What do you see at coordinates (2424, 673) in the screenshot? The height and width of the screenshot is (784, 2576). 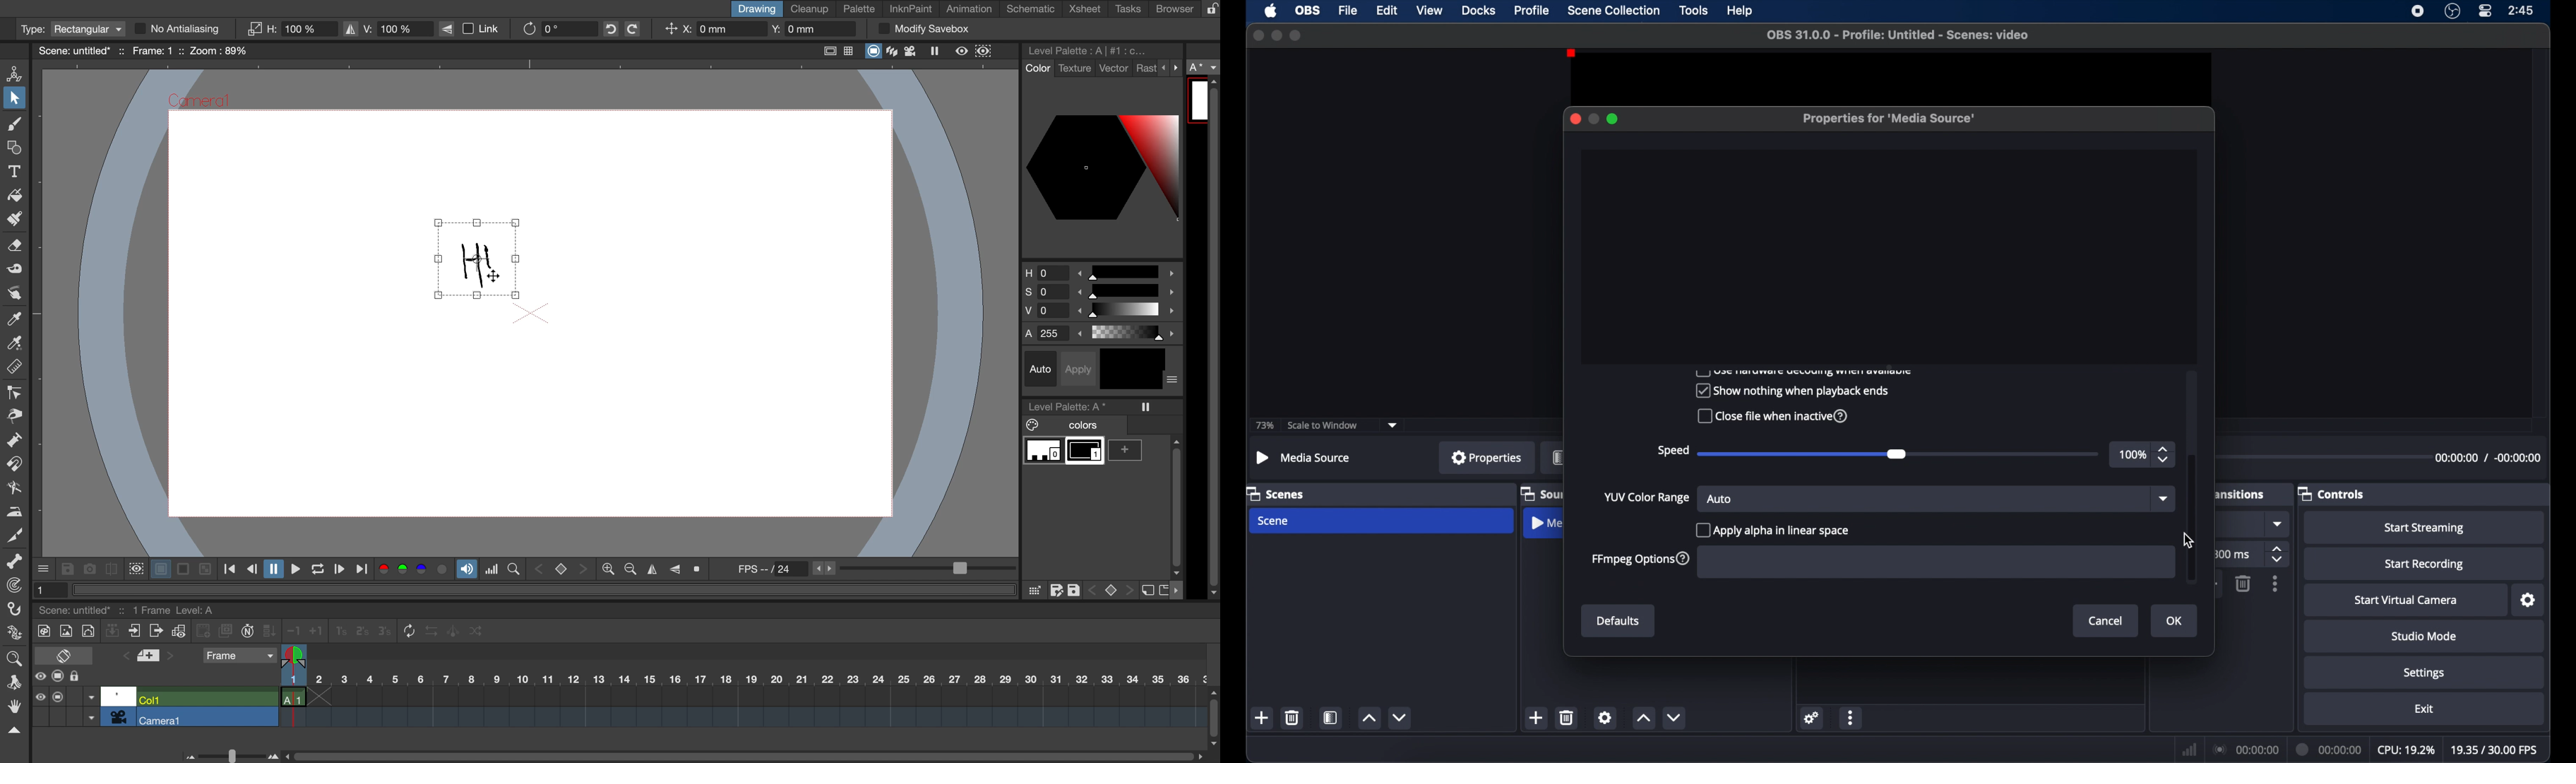 I see `settings` at bounding box center [2424, 673].